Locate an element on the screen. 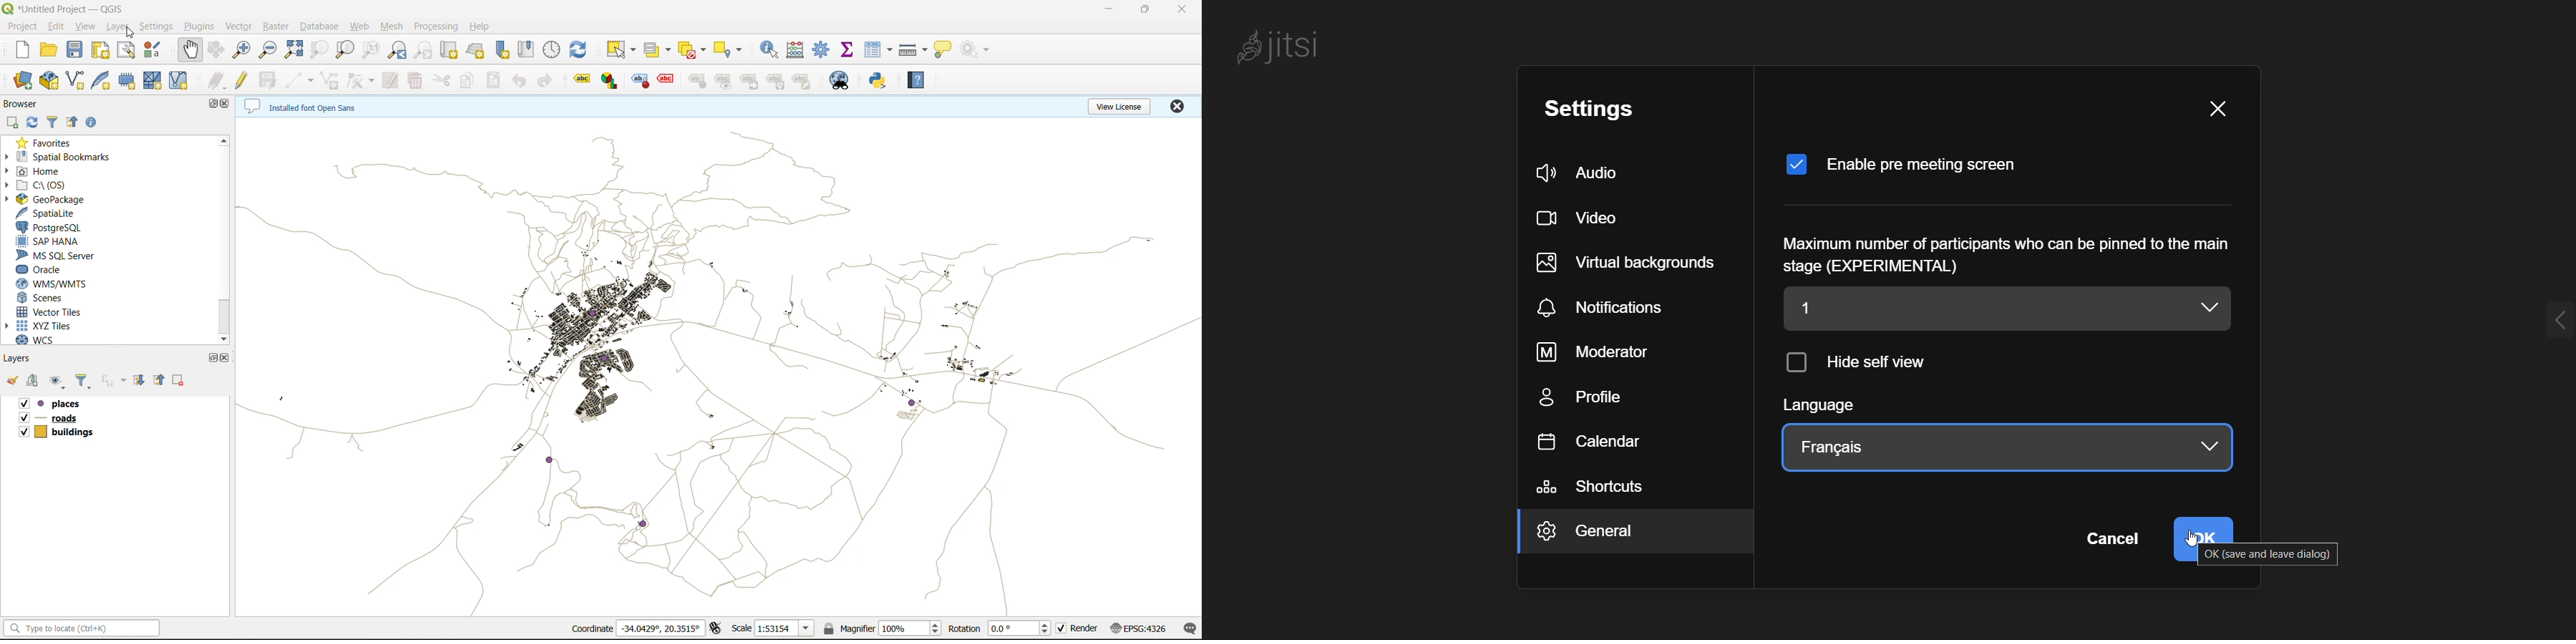 This screenshot has width=2576, height=644. statistical summary is located at coordinates (849, 52).